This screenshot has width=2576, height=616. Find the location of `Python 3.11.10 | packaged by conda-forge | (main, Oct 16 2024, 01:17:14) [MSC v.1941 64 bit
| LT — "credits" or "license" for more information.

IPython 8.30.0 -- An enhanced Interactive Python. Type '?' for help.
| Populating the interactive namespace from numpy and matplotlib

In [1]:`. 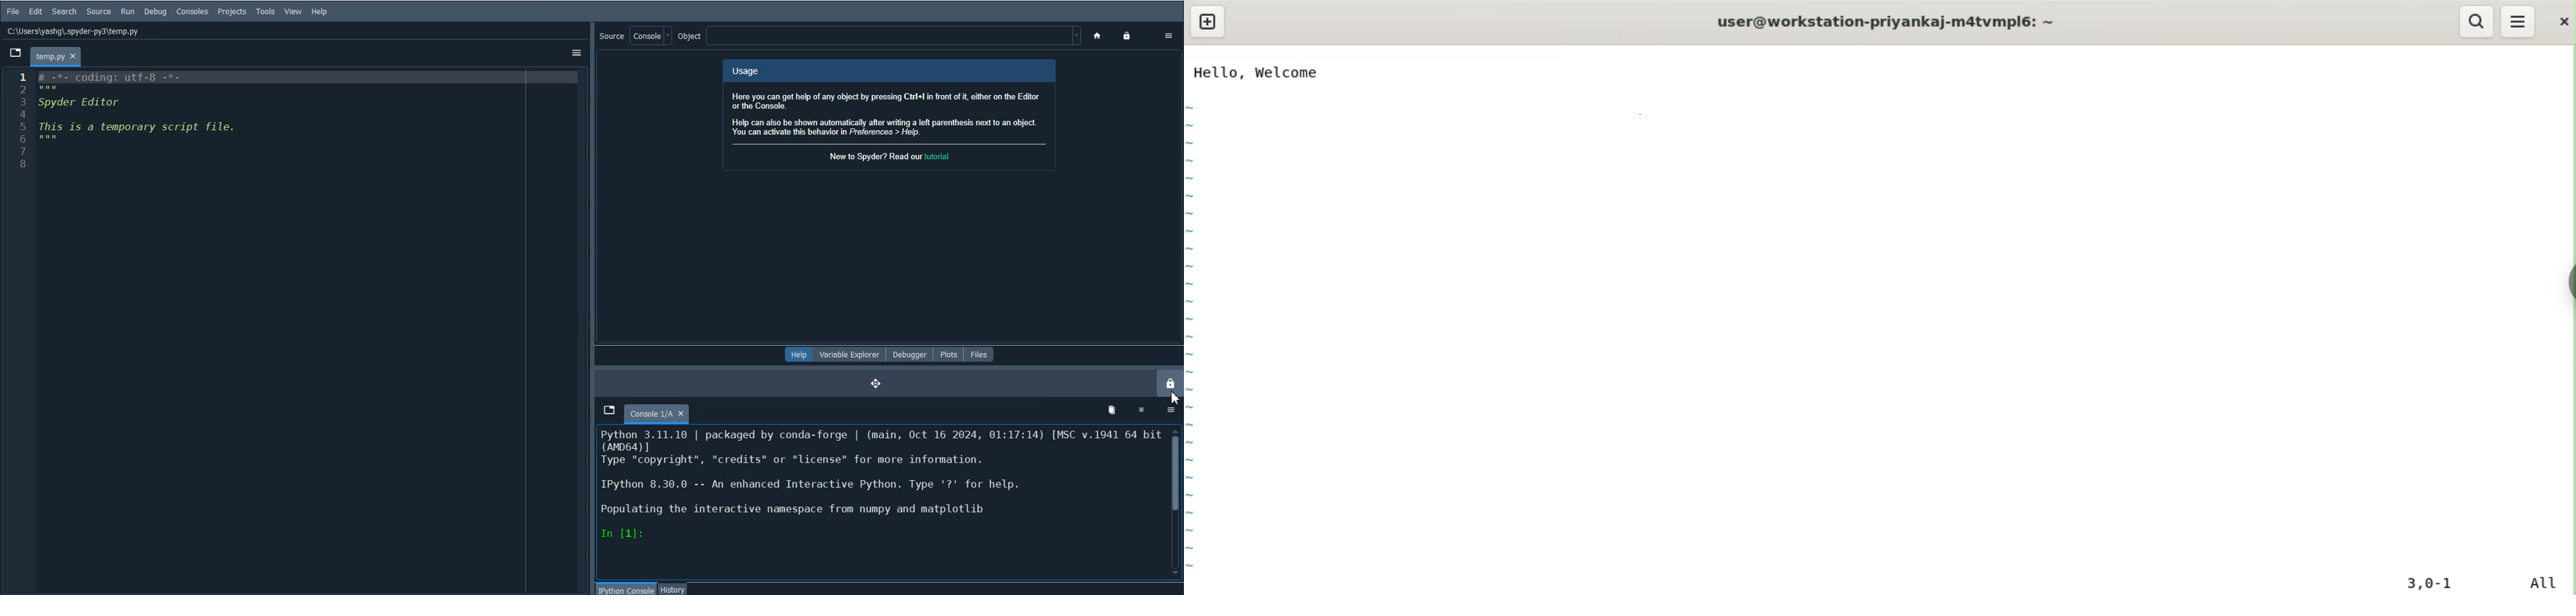

Python 3.11.10 | packaged by conda-forge | (main, Oct 16 2024, 01:17:14) [MSC v.1941 64 bit
| LT — "credits" or "license" for more information.

IPython 8.30.0 -- An enhanced Interactive Python. Type '?' for help.
| Populating the interactive namespace from numpy and matplotlib

In [1]: is located at coordinates (883, 485).